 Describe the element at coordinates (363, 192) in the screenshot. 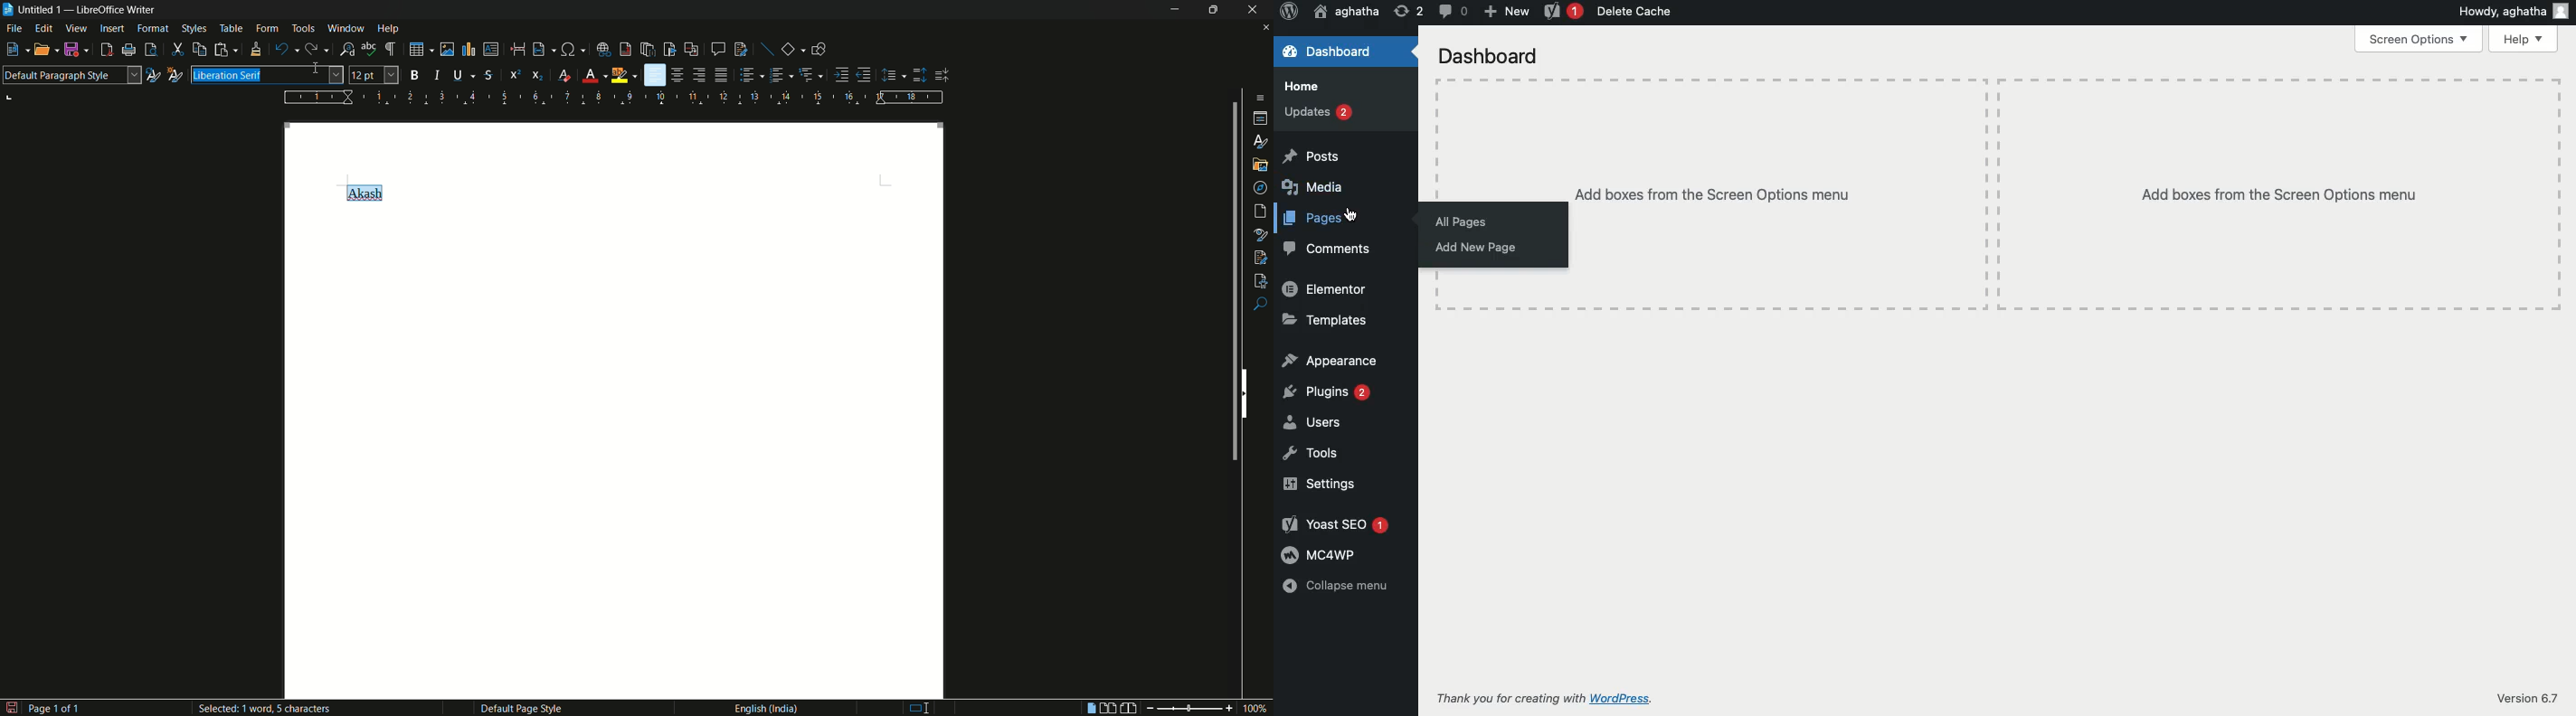

I see `text` at that location.